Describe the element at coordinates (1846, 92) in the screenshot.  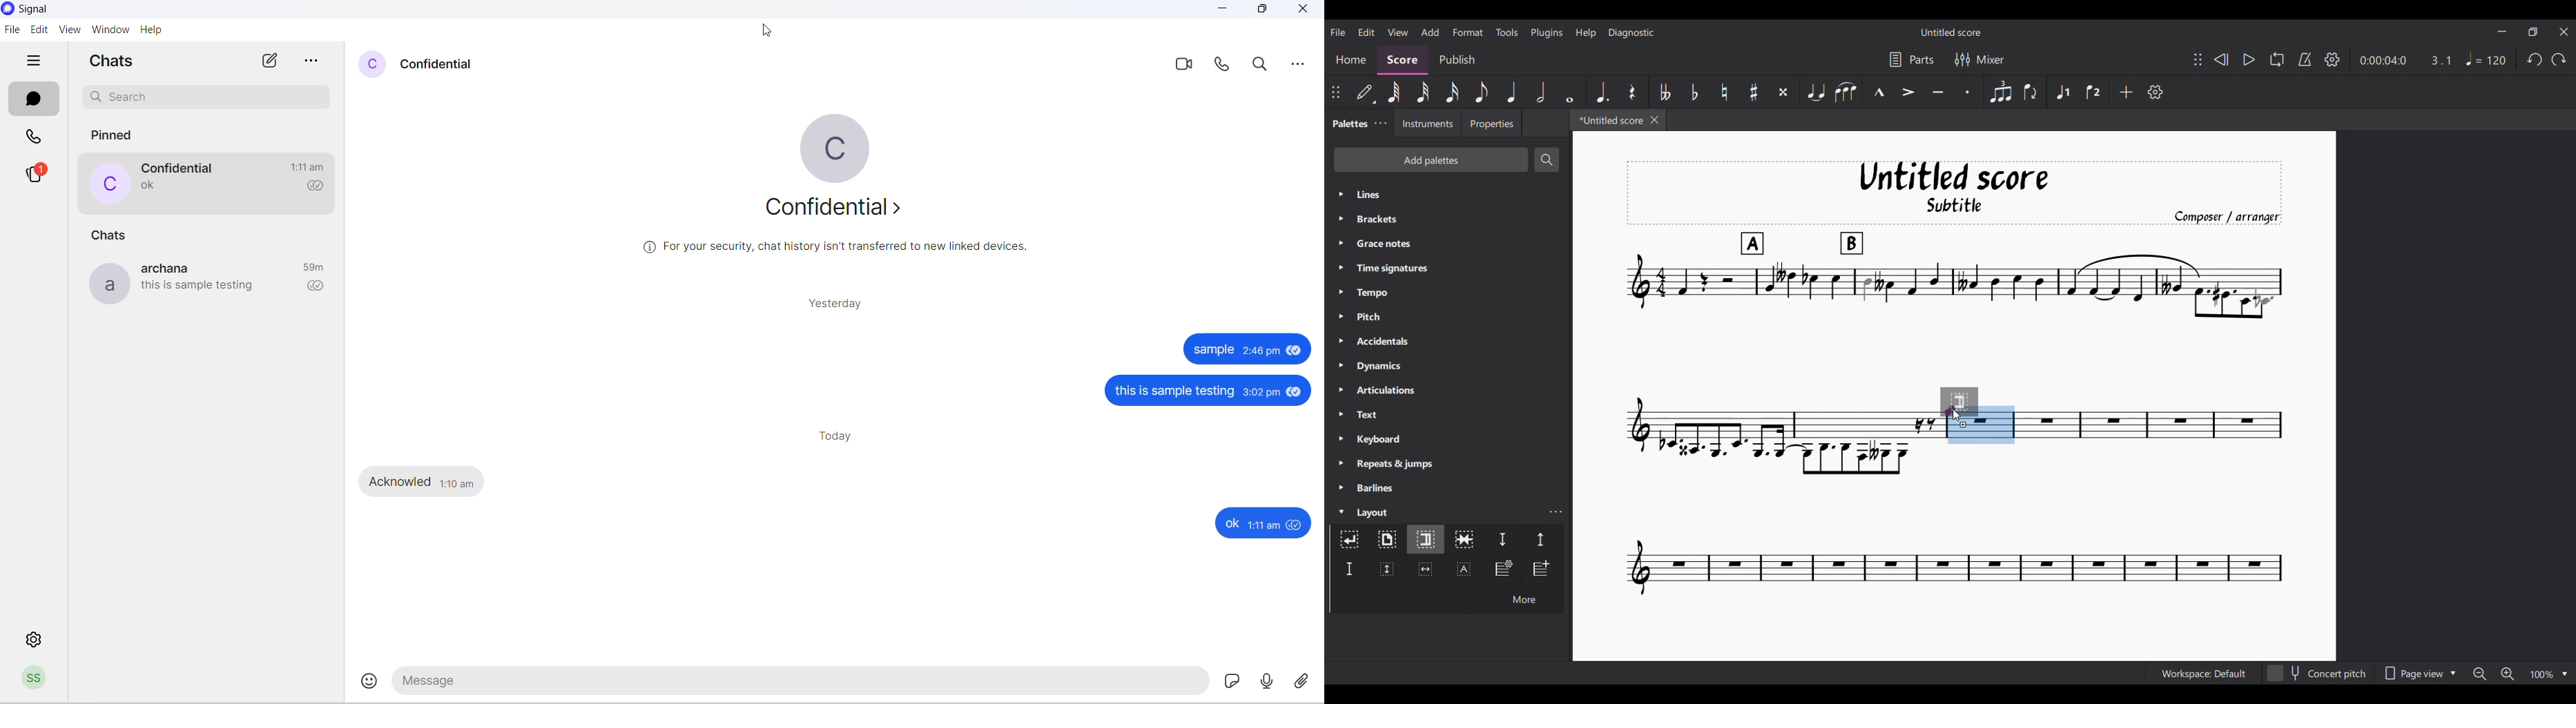
I see `Slur` at that location.